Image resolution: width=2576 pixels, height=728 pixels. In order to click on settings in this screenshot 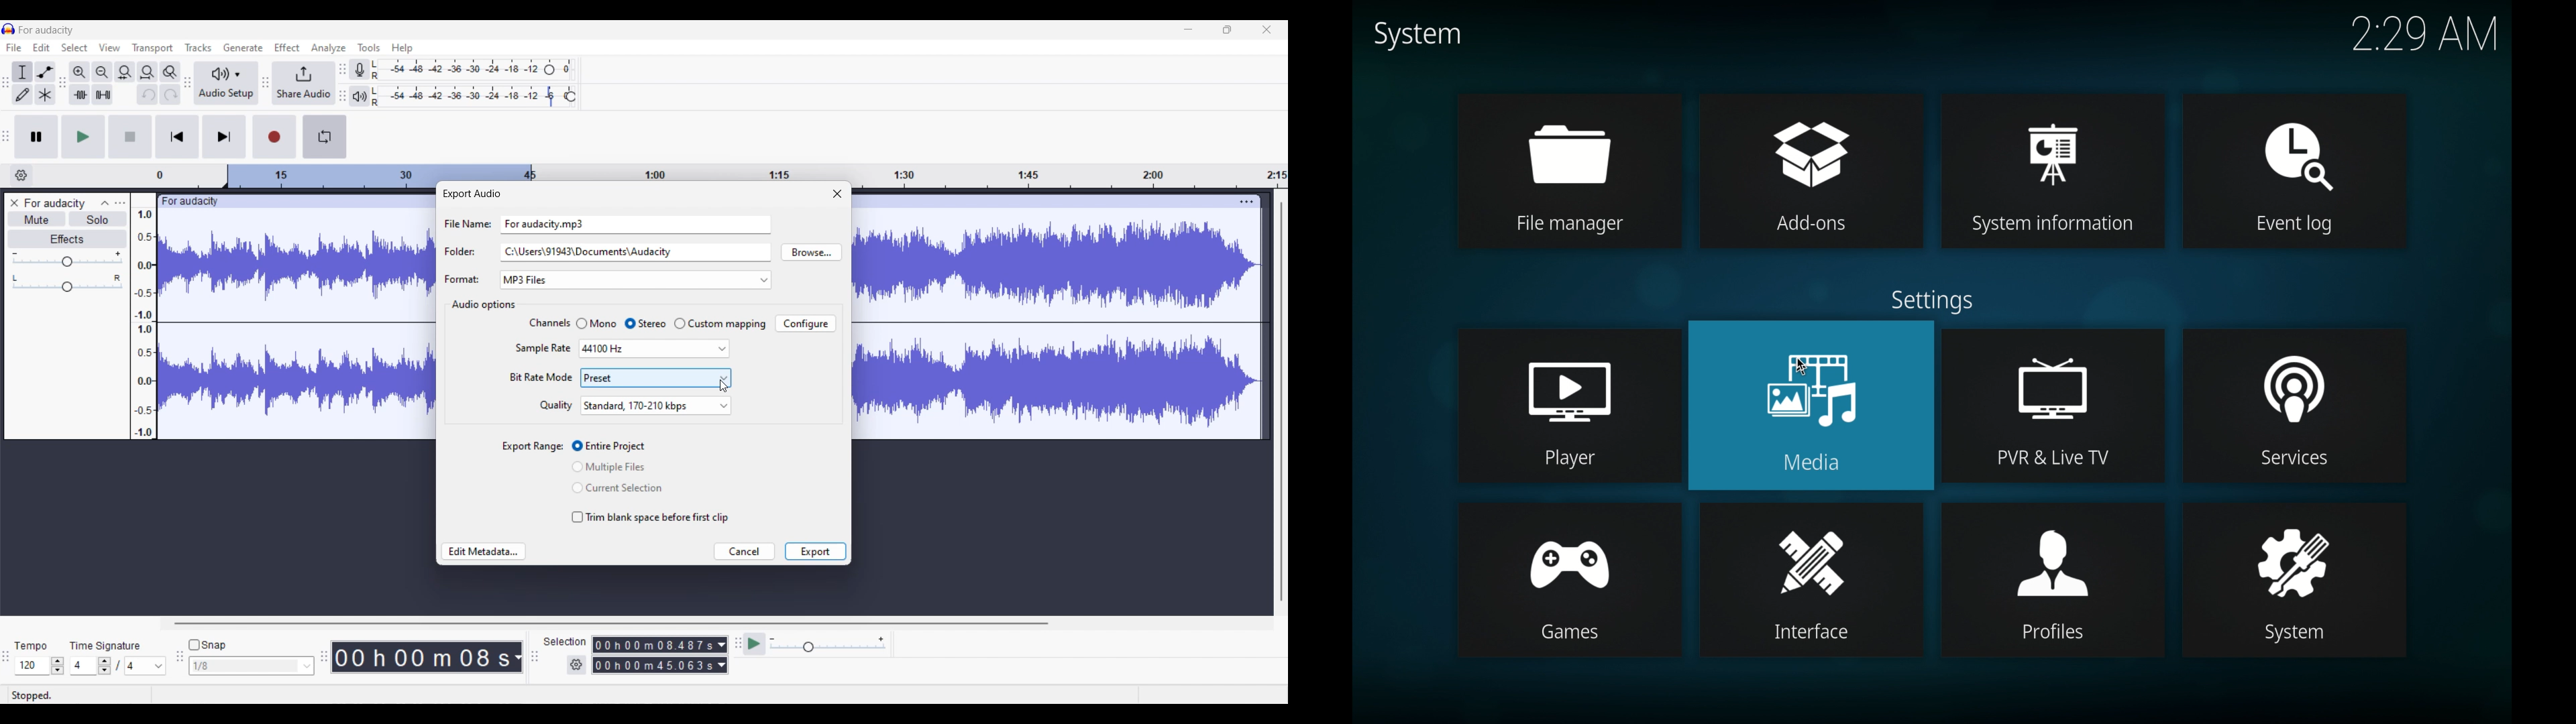, I will do `click(1933, 300)`.